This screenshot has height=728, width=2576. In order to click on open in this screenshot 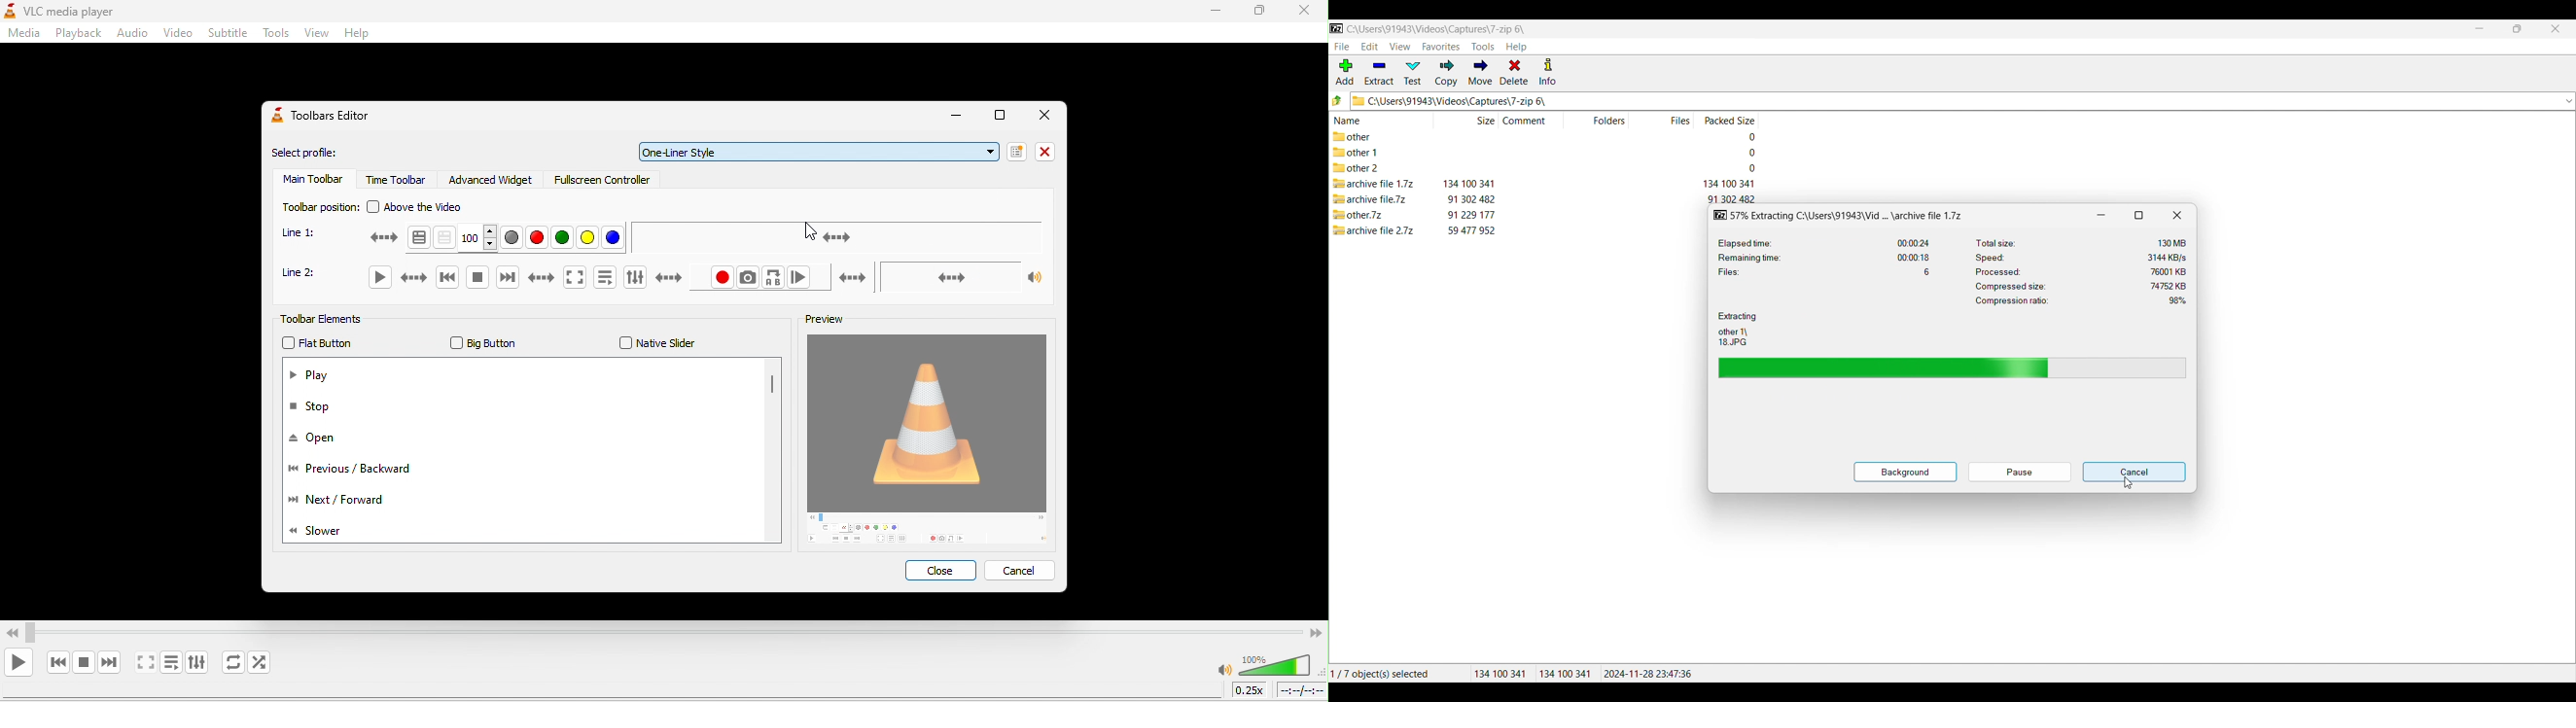, I will do `click(315, 440)`.